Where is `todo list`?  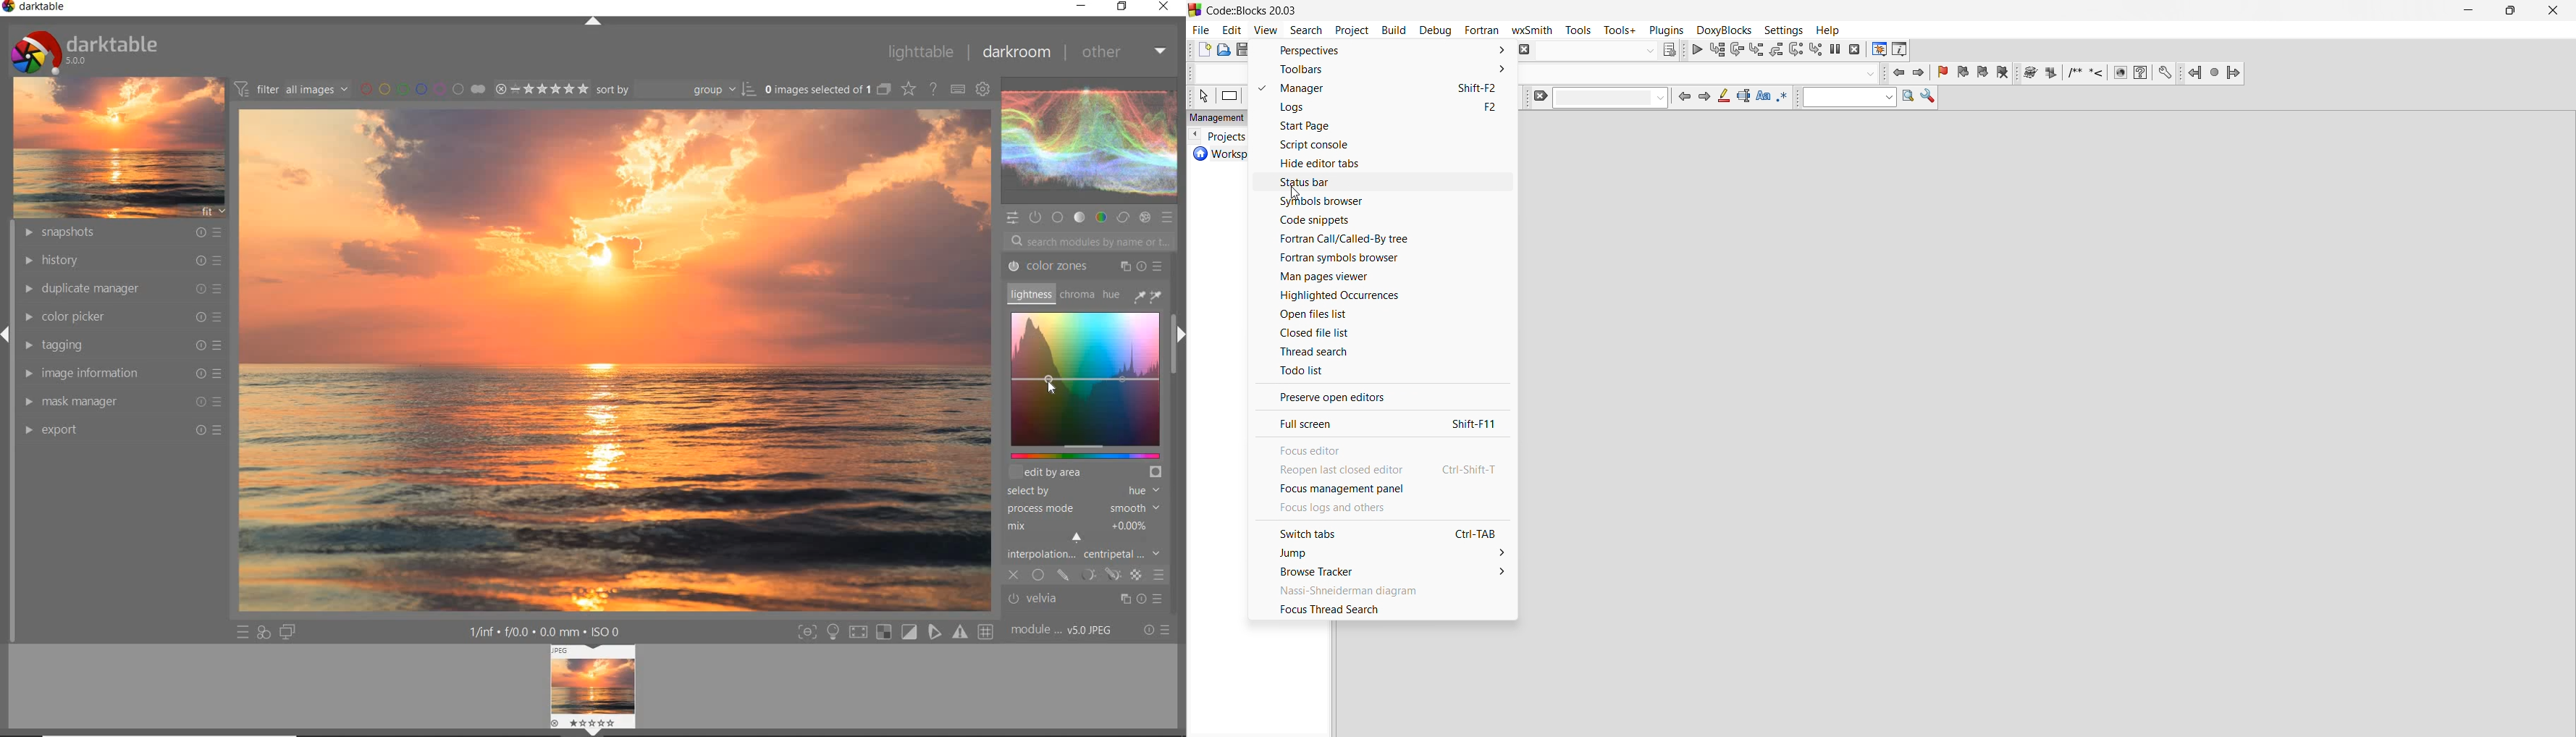 todo list is located at coordinates (1384, 371).